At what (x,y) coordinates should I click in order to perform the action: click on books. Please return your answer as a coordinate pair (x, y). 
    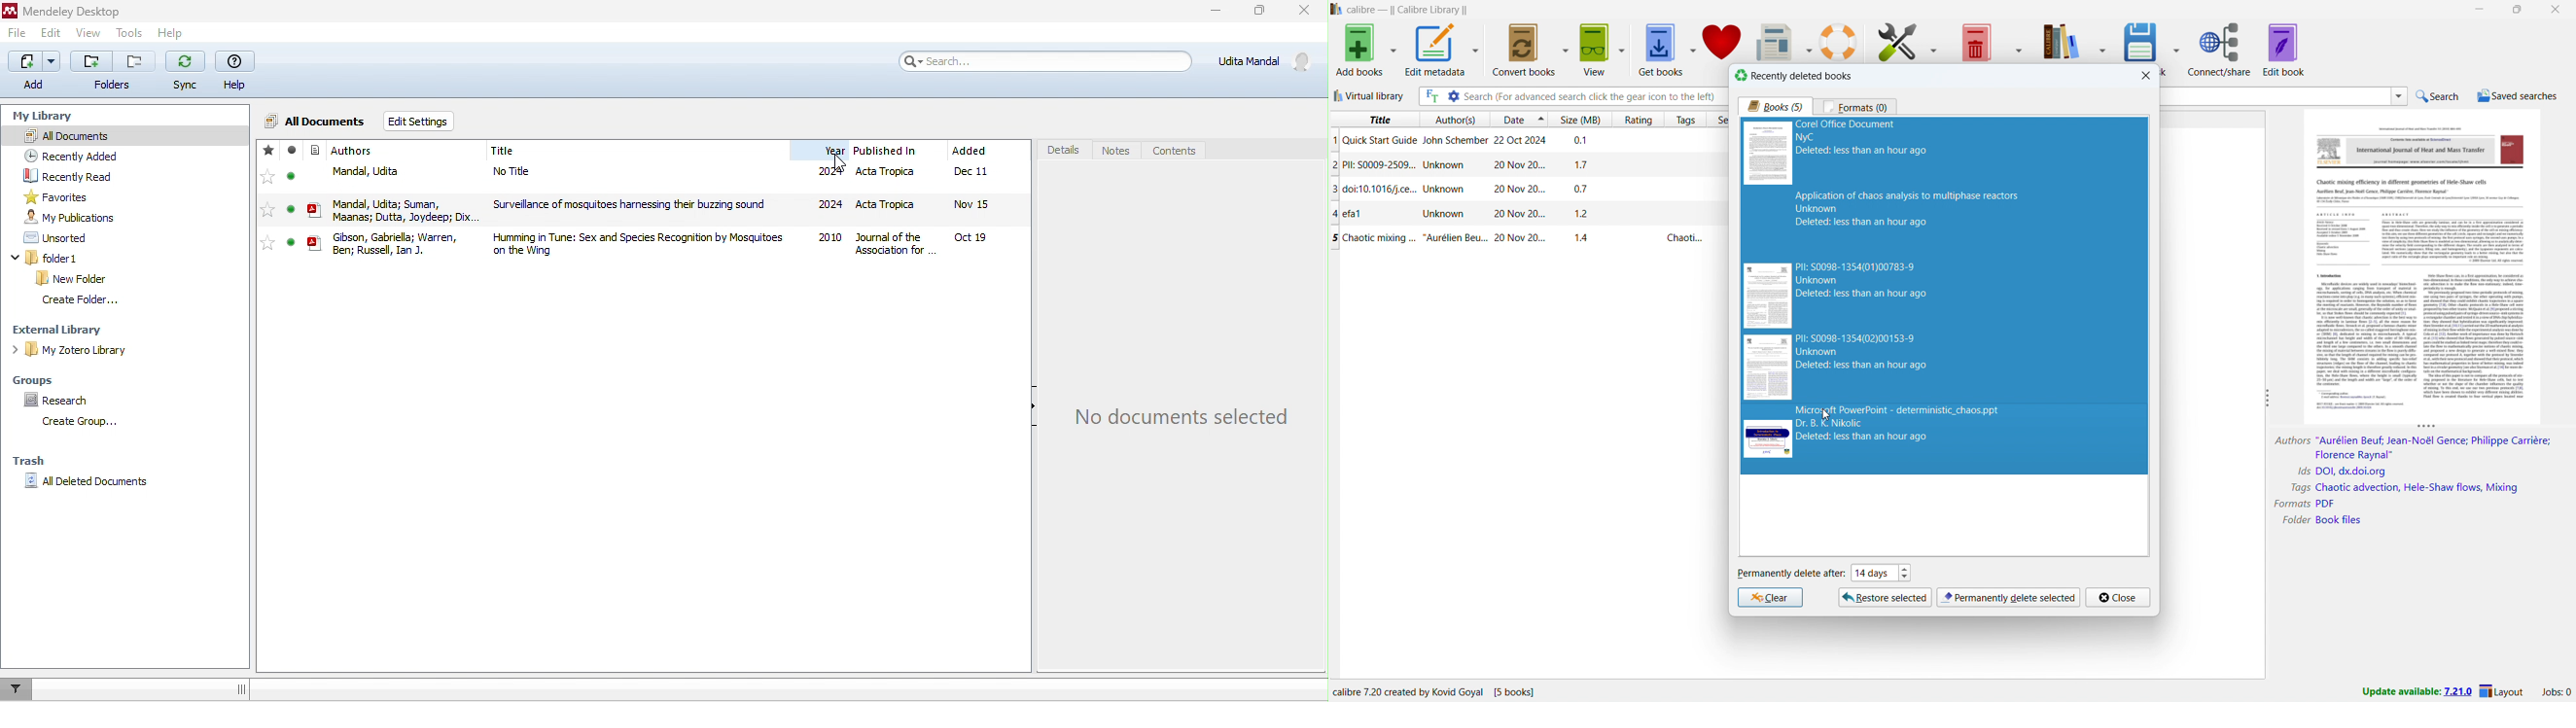
    Looking at the image, I should click on (1776, 106).